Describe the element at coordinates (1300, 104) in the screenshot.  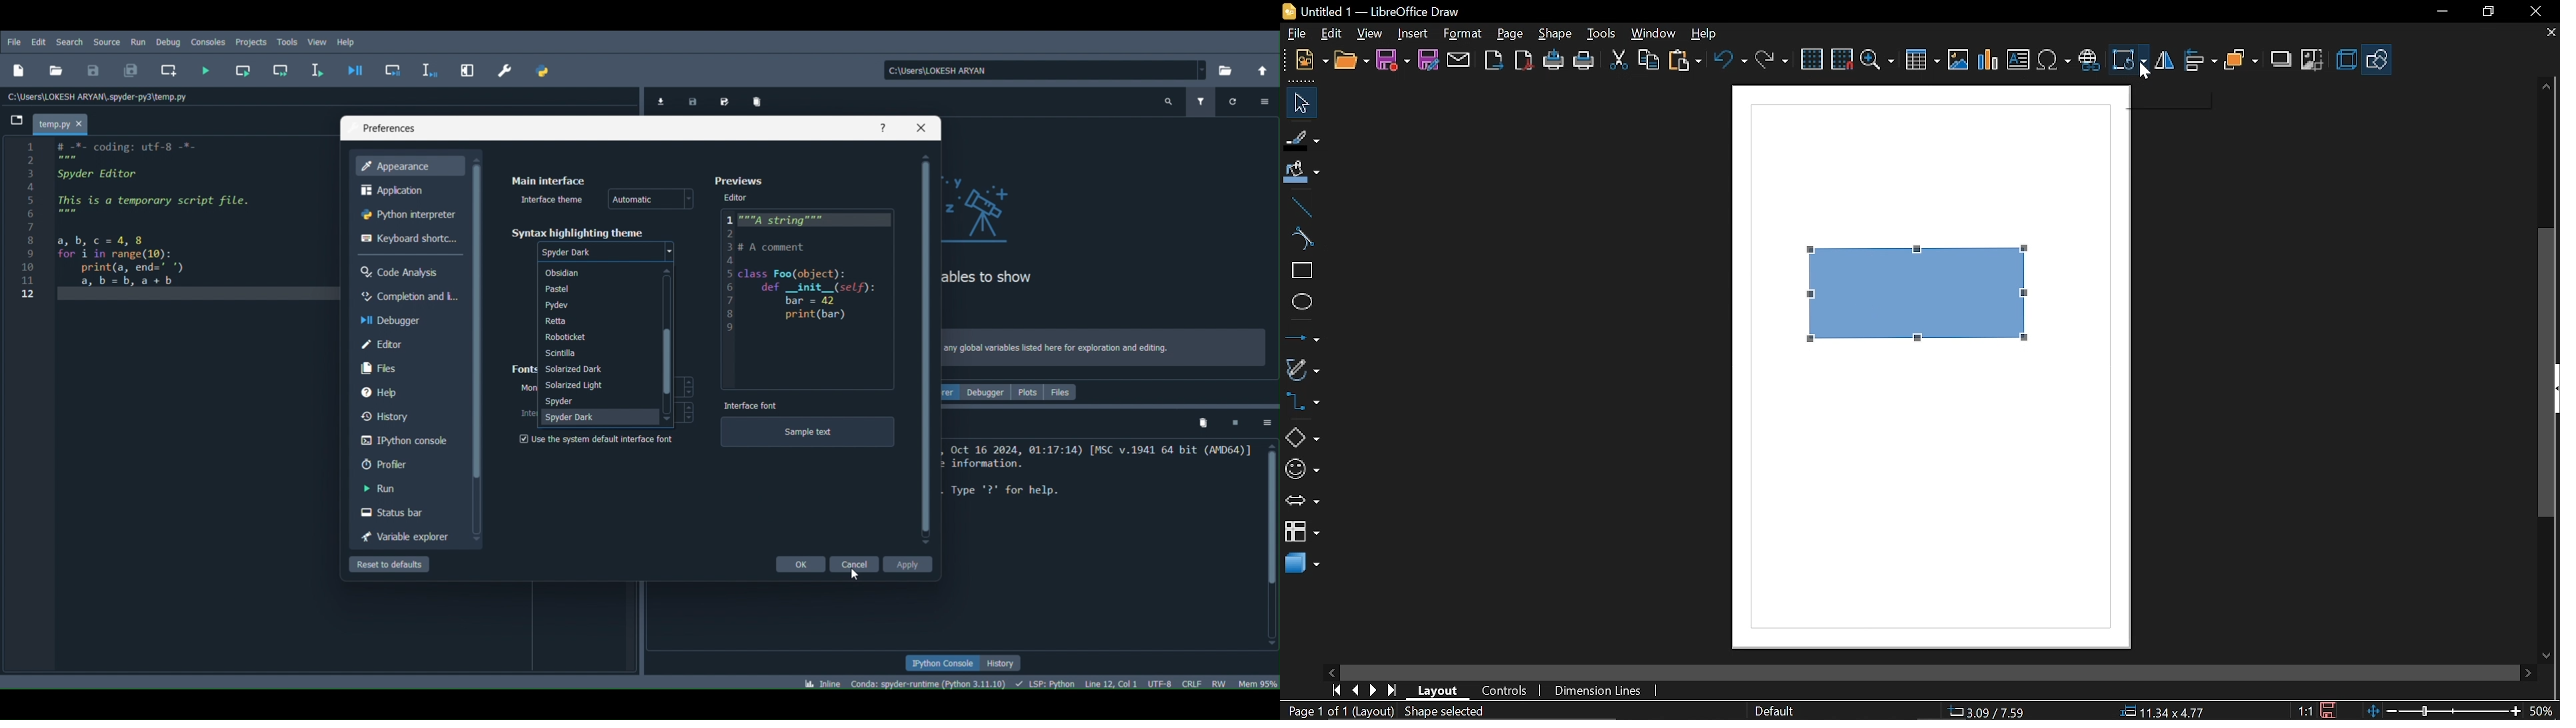
I see `Select` at that location.